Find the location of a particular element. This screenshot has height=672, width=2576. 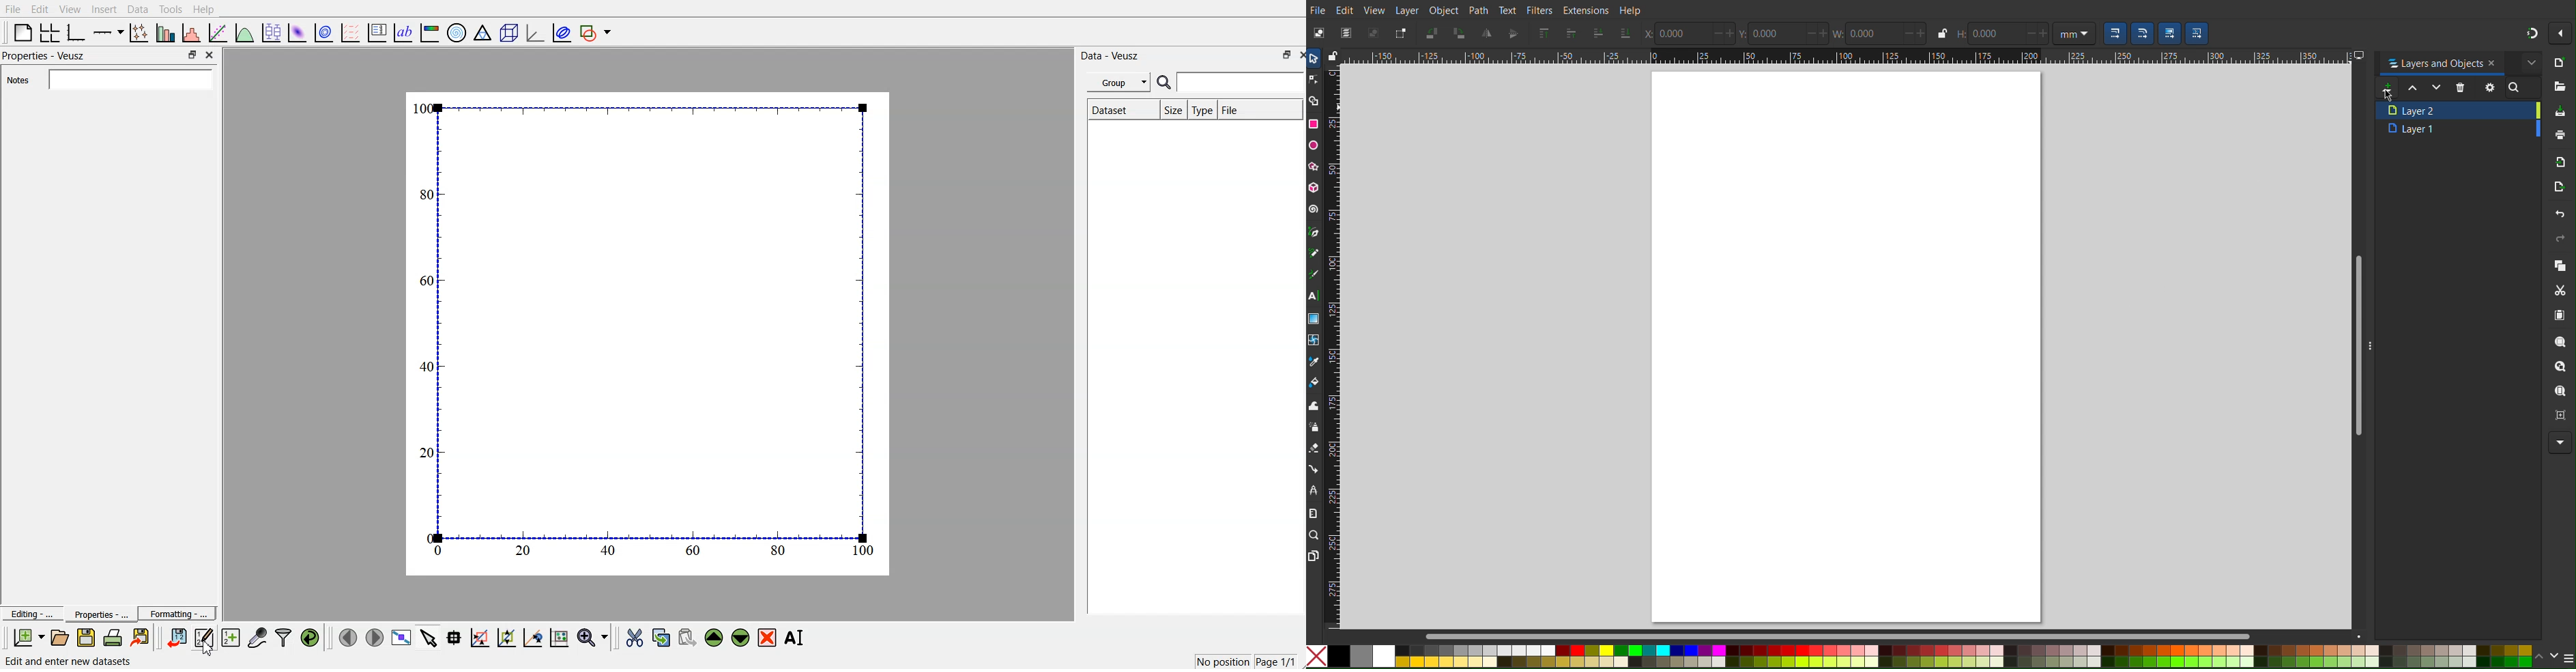

LPE Tool is located at coordinates (1315, 491).